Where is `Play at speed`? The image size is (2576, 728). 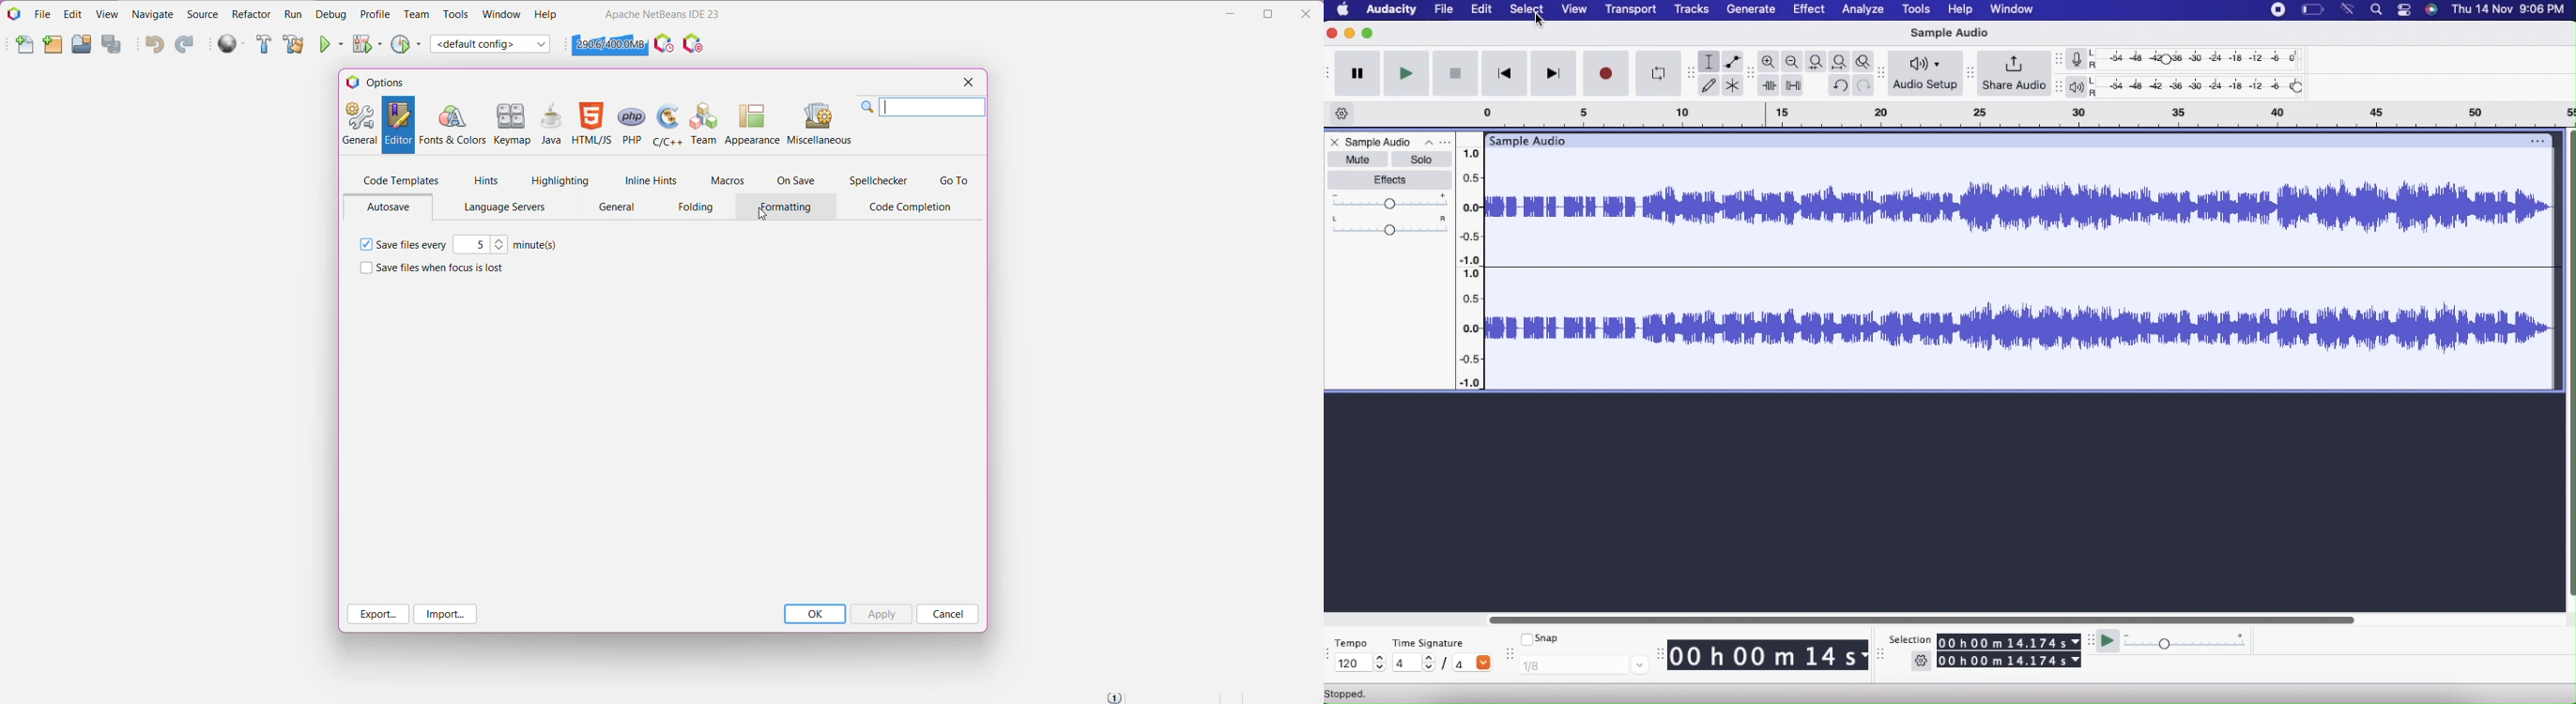 Play at speed is located at coordinates (2108, 642).